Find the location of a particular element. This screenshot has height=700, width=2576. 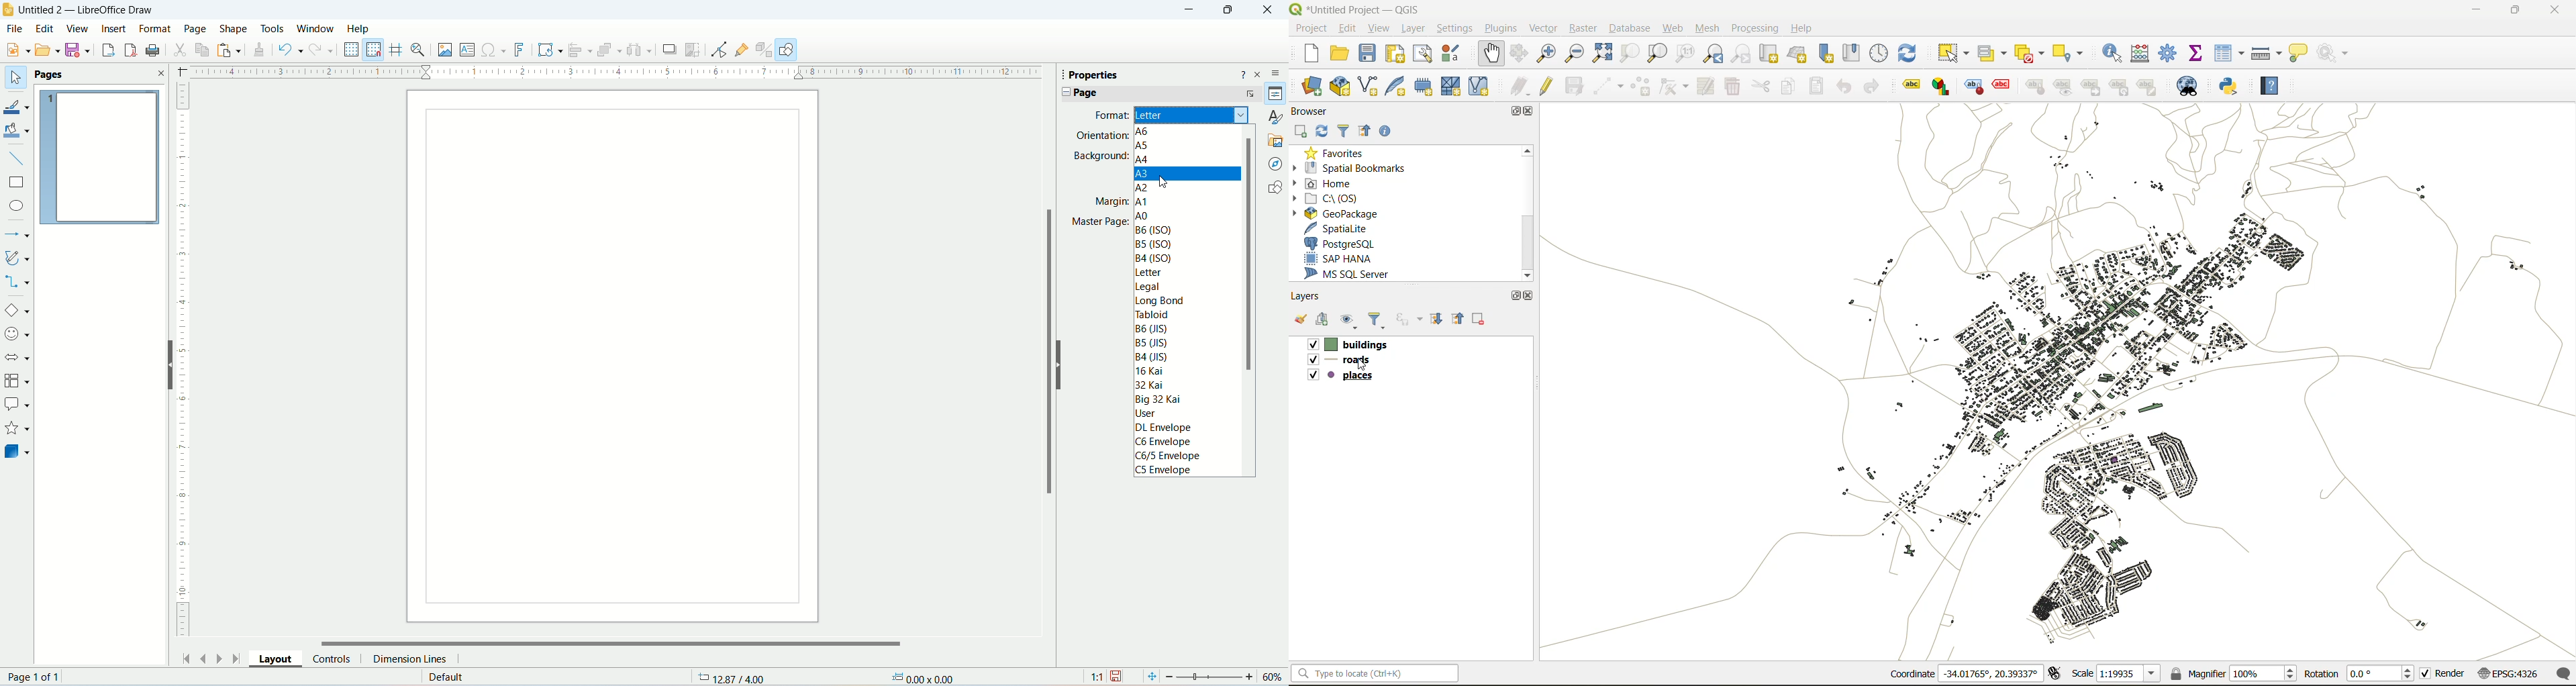

zoom and pan is located at coordinates (419, 50).